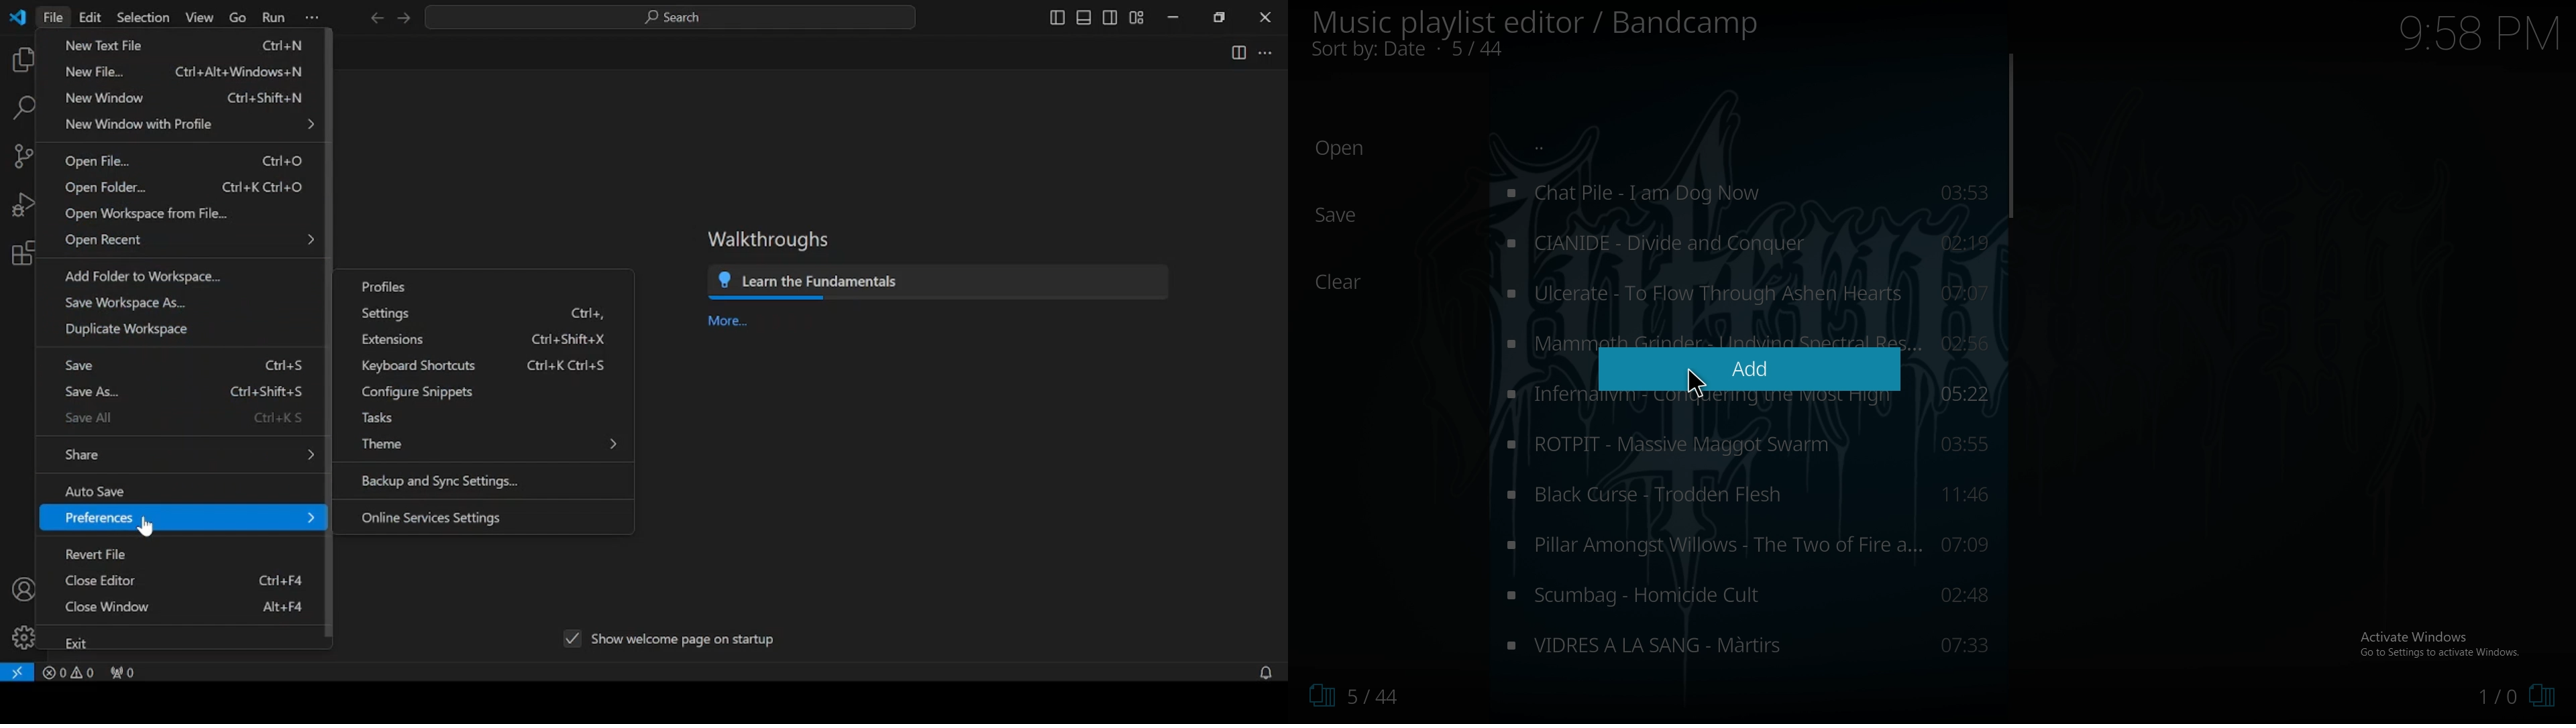 The image size is (2576, 728). Describe the element at coordinates (1749, 544) in the screenshot. I see `music` at that location.